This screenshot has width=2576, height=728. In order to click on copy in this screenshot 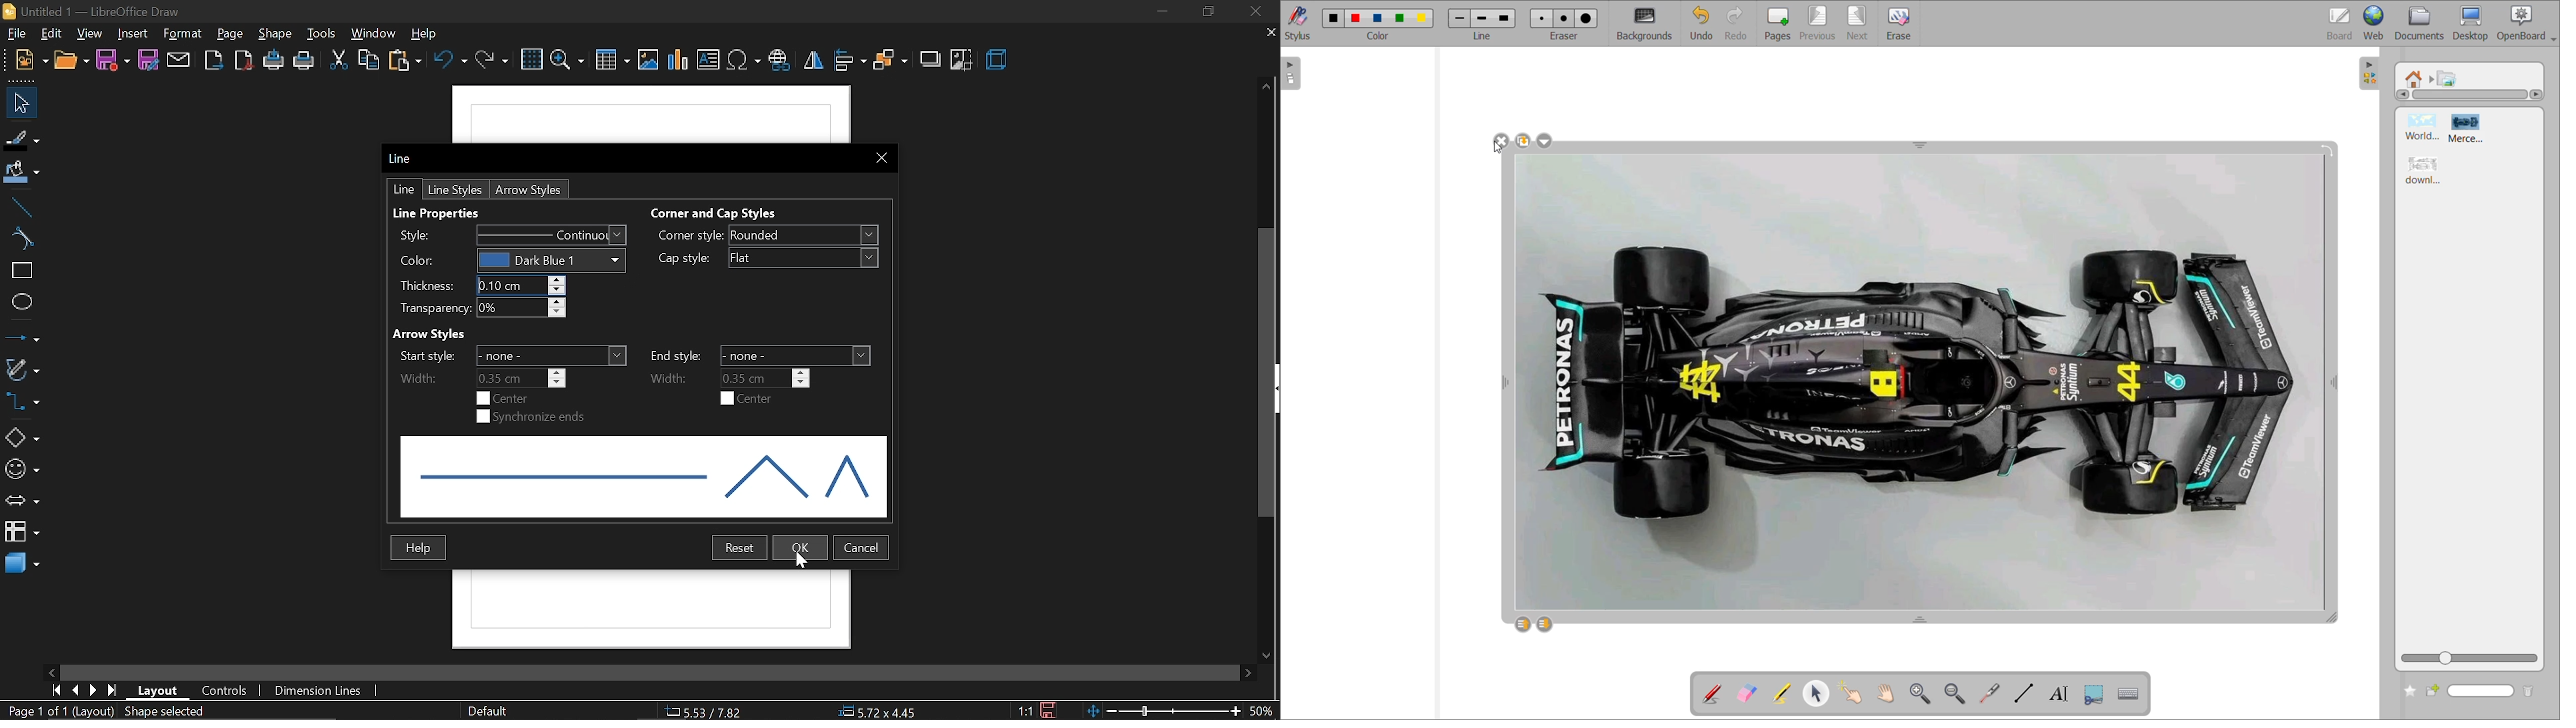, I will do `click(369, 59)`.